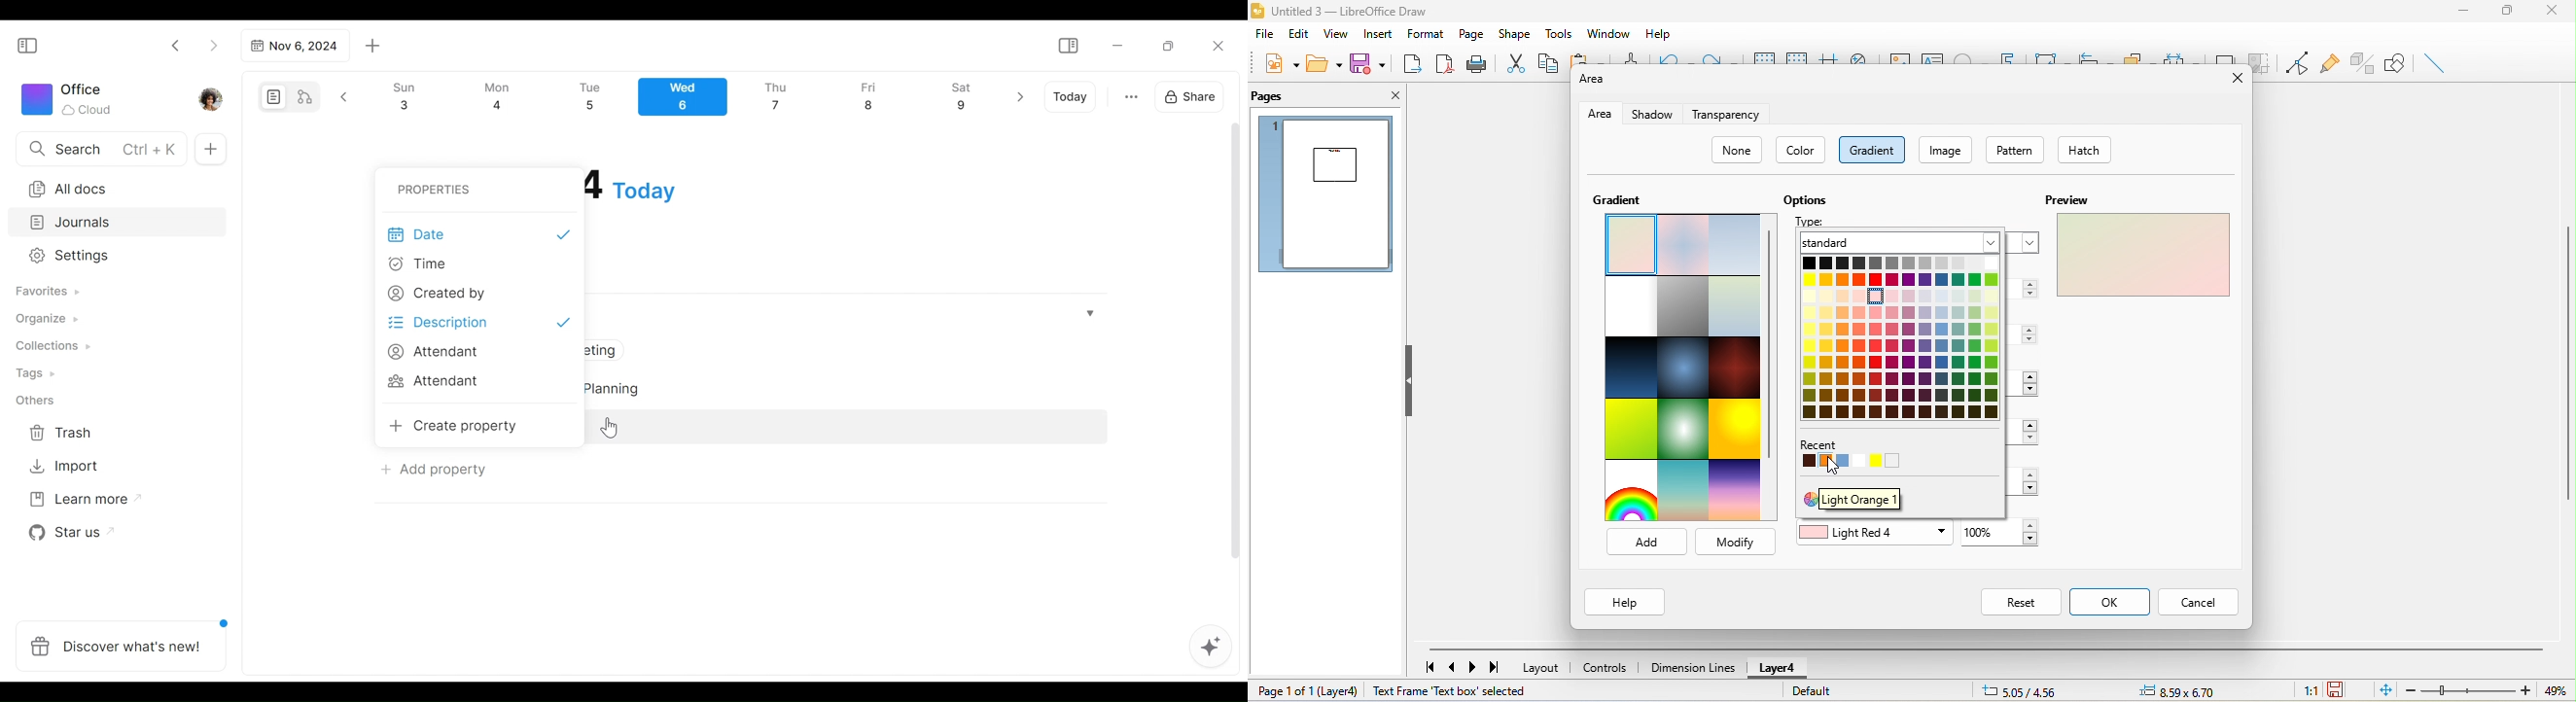  I want to click on view, so click(1337, 34).